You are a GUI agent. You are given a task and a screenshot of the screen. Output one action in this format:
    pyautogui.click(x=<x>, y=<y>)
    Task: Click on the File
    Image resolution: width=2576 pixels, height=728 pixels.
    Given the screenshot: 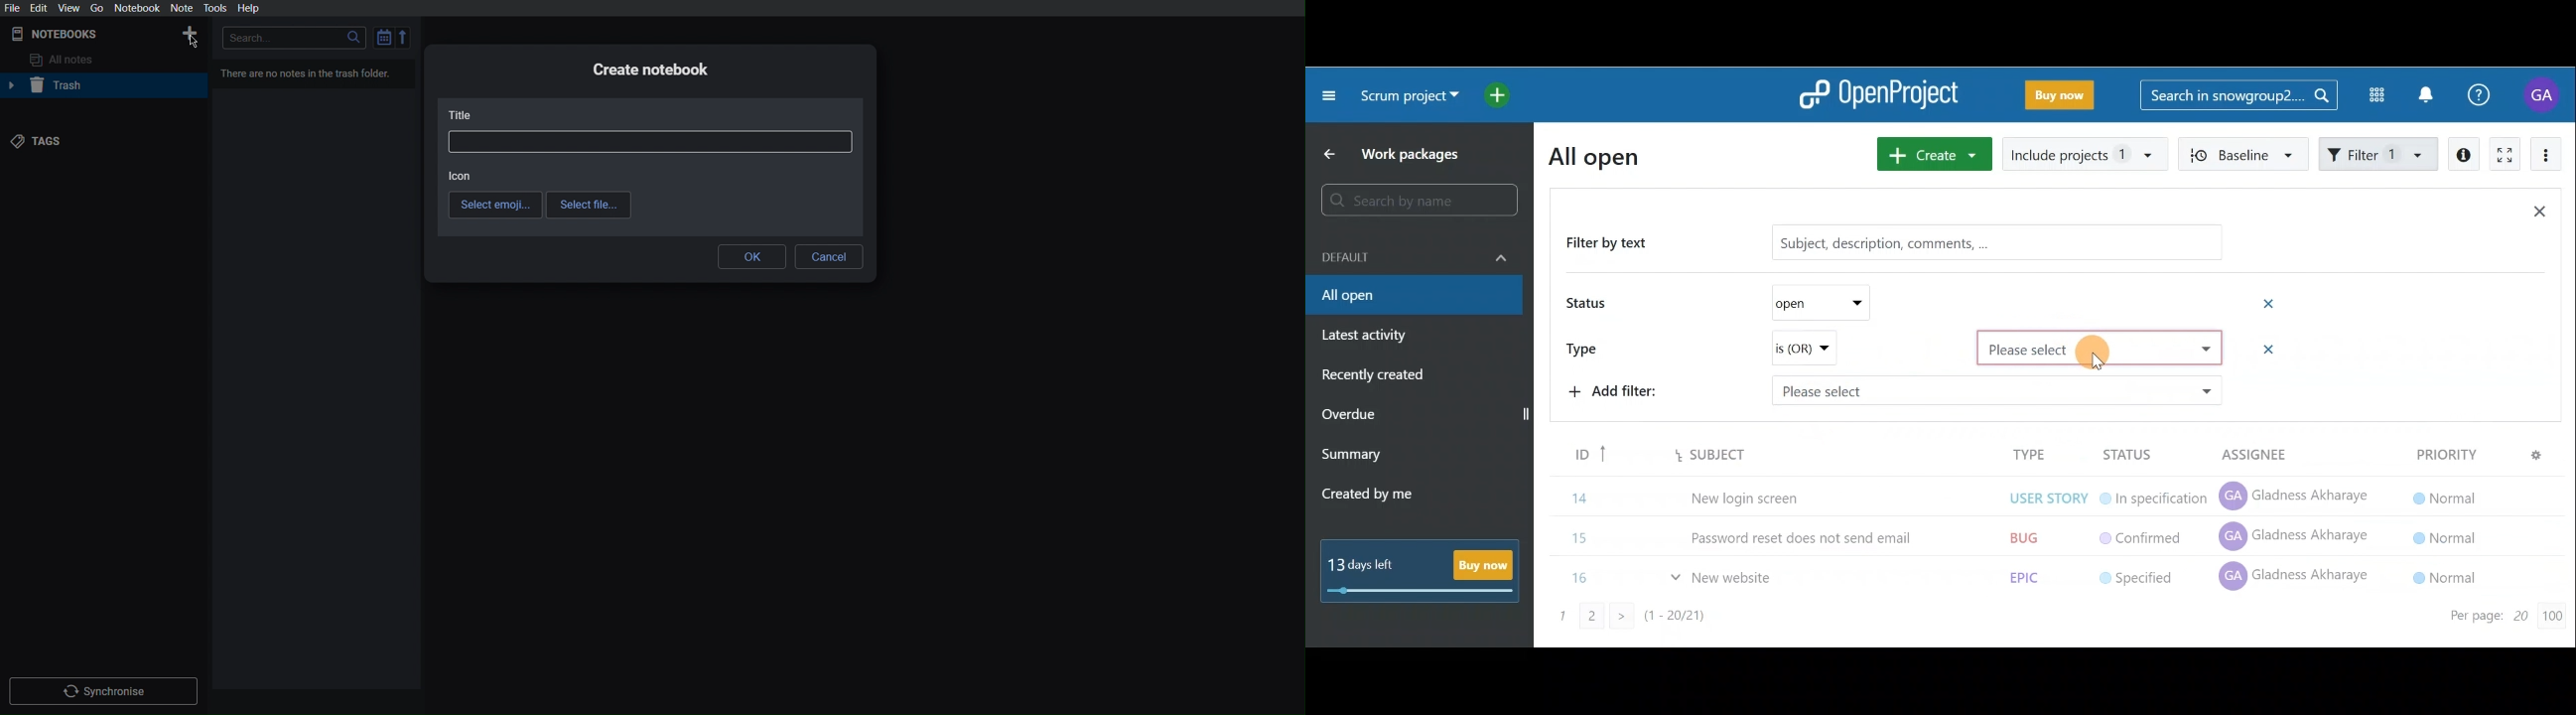 What is the action you would take?
    pyautogui.click(x=13, y=7)
    